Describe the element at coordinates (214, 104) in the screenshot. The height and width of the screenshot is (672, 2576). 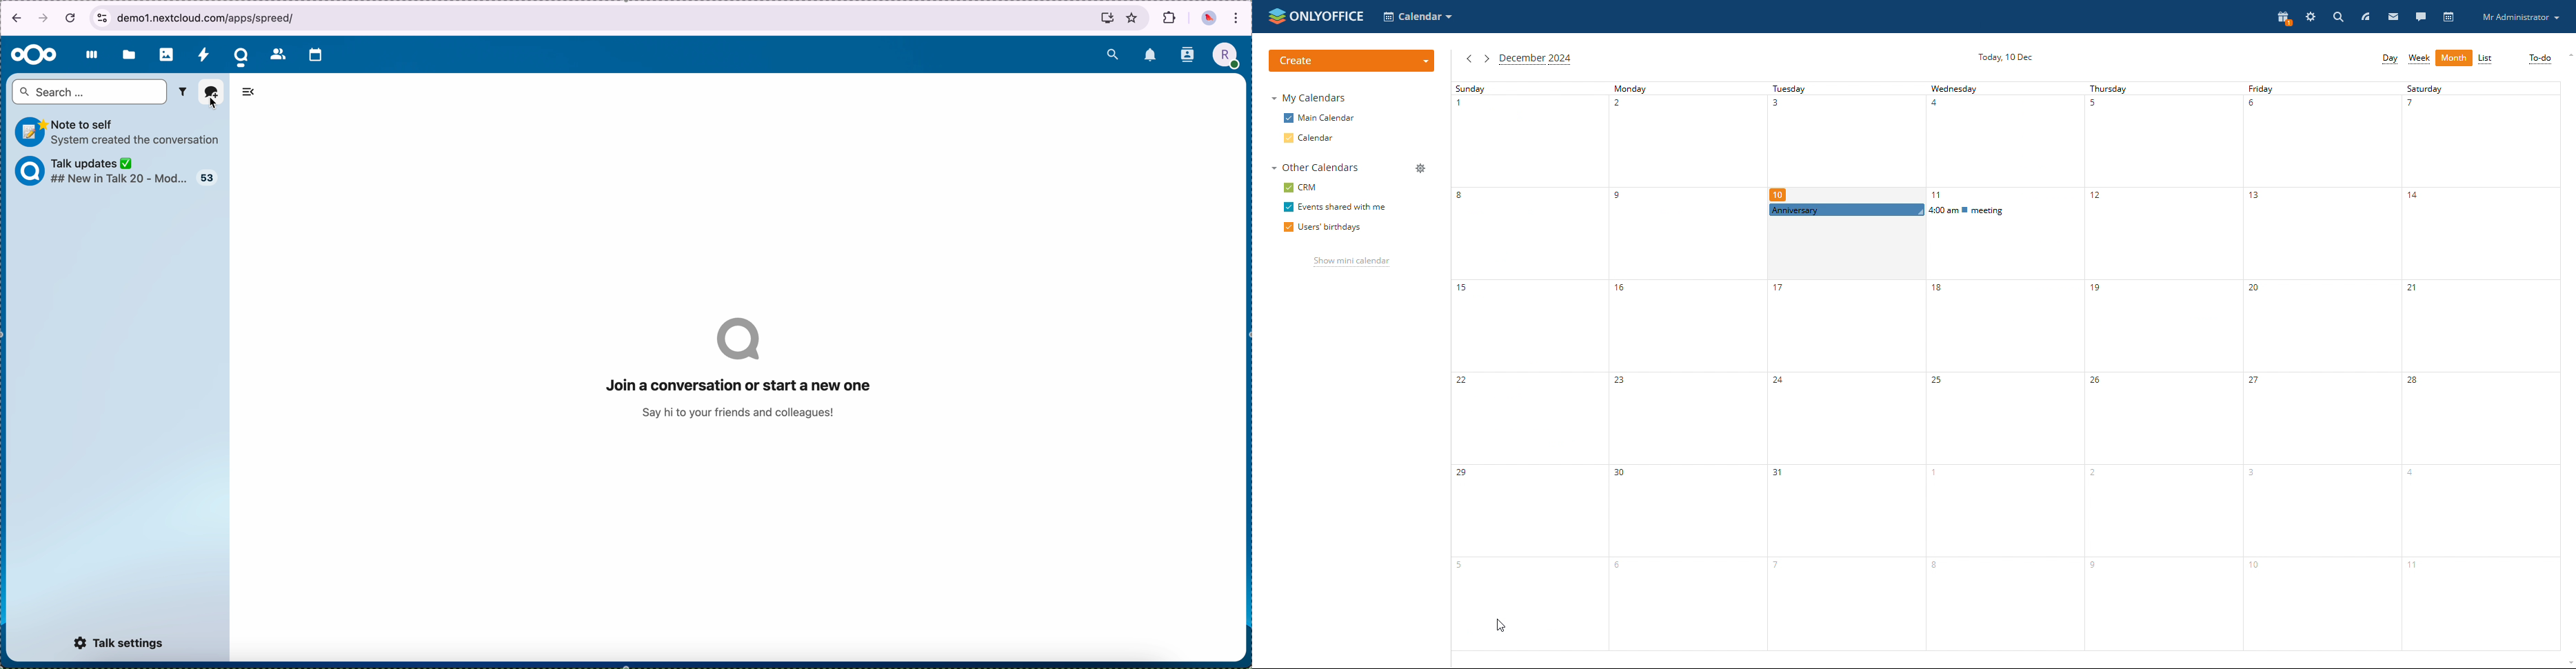
I see `cursor` at that location.